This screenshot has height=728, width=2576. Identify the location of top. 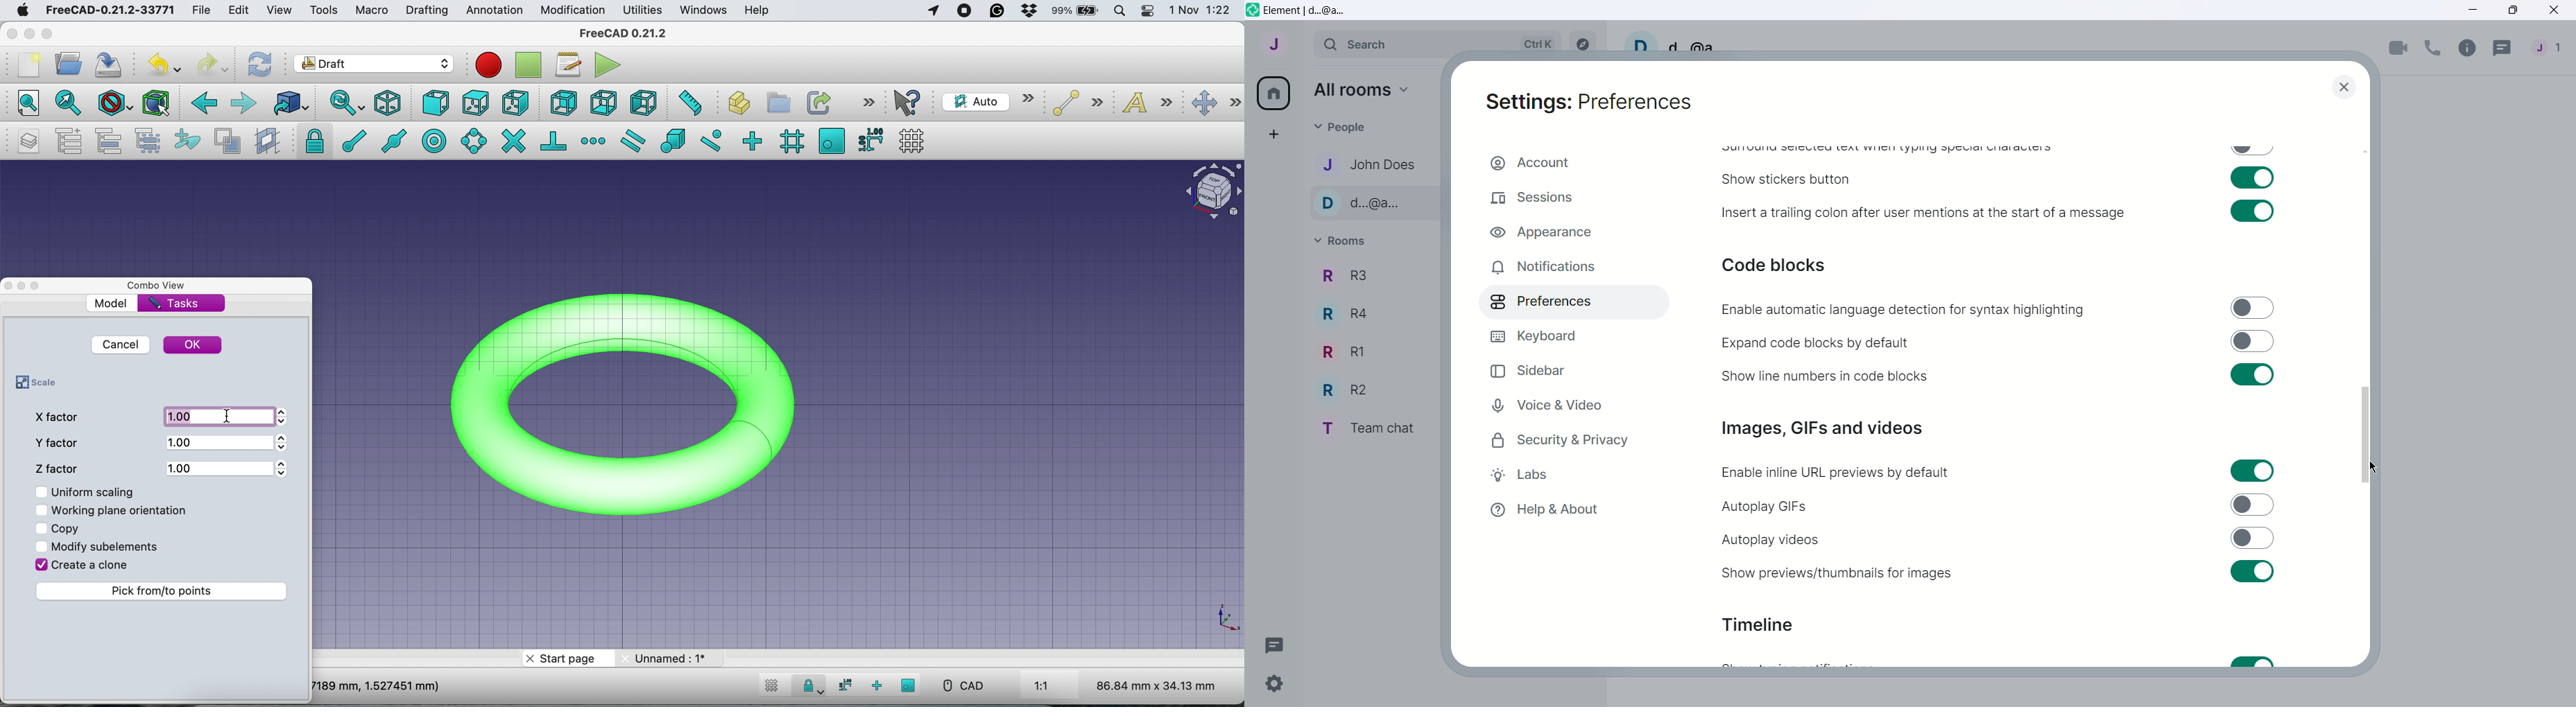
(474, 102).